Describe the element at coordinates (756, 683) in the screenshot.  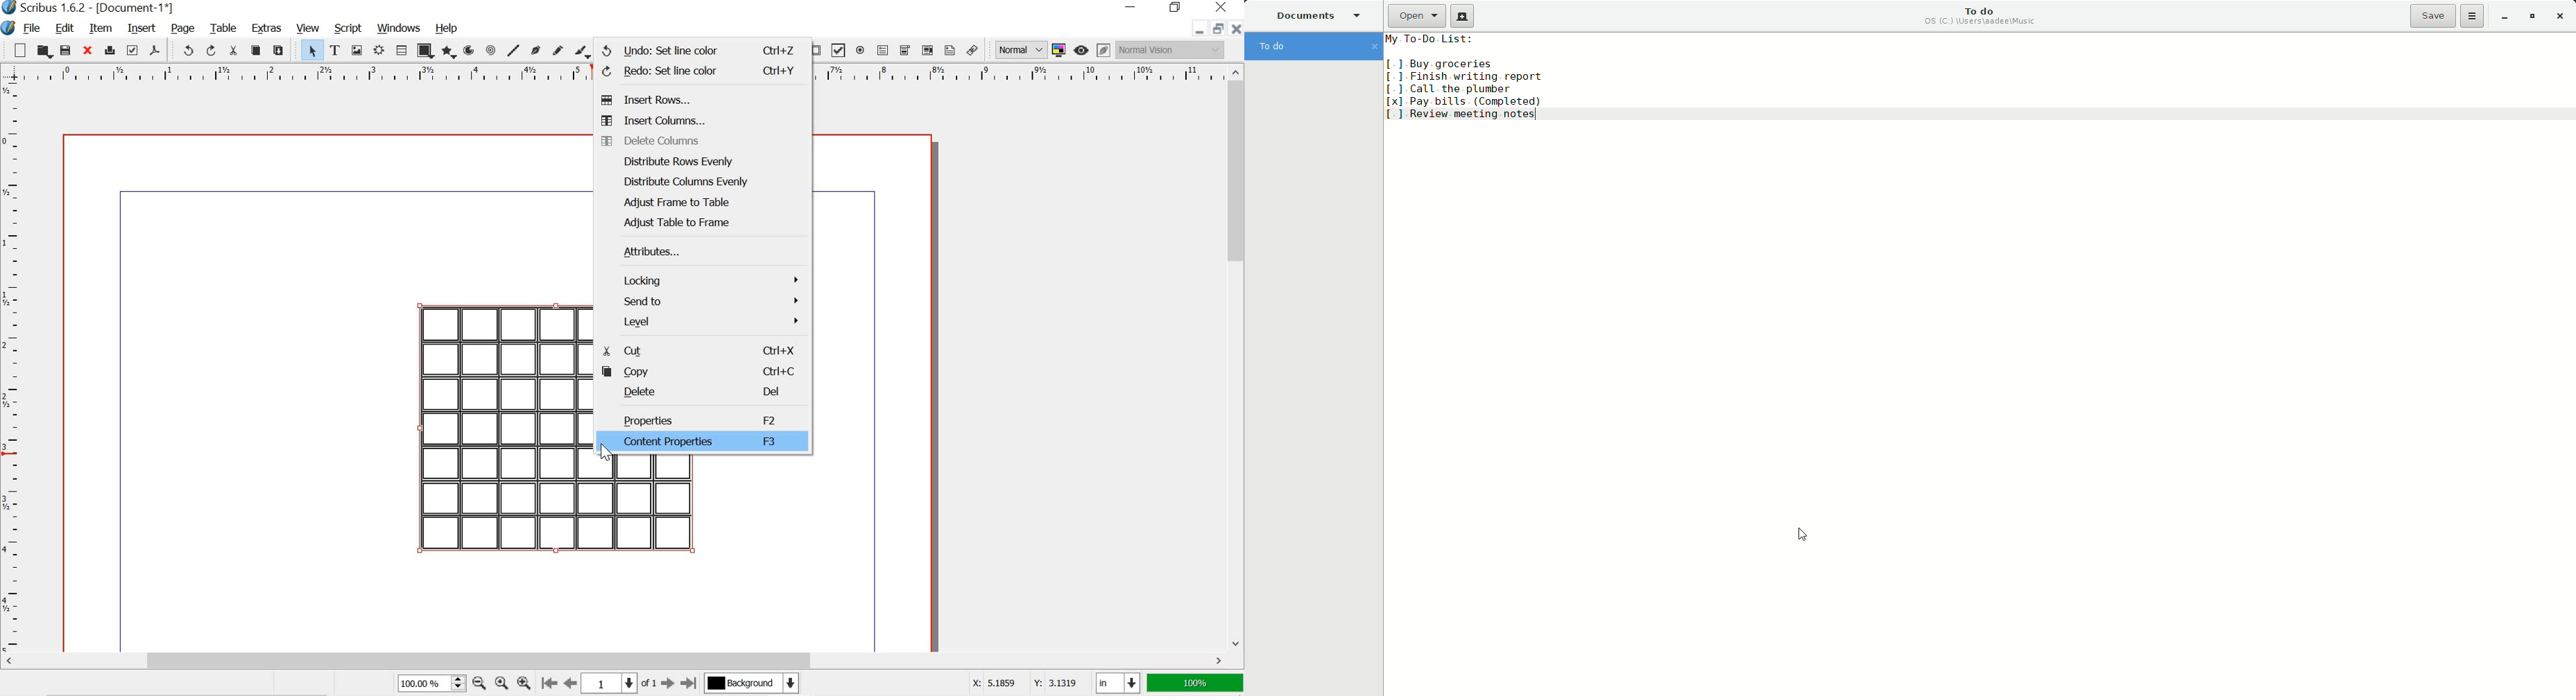
I see `background` at that location.